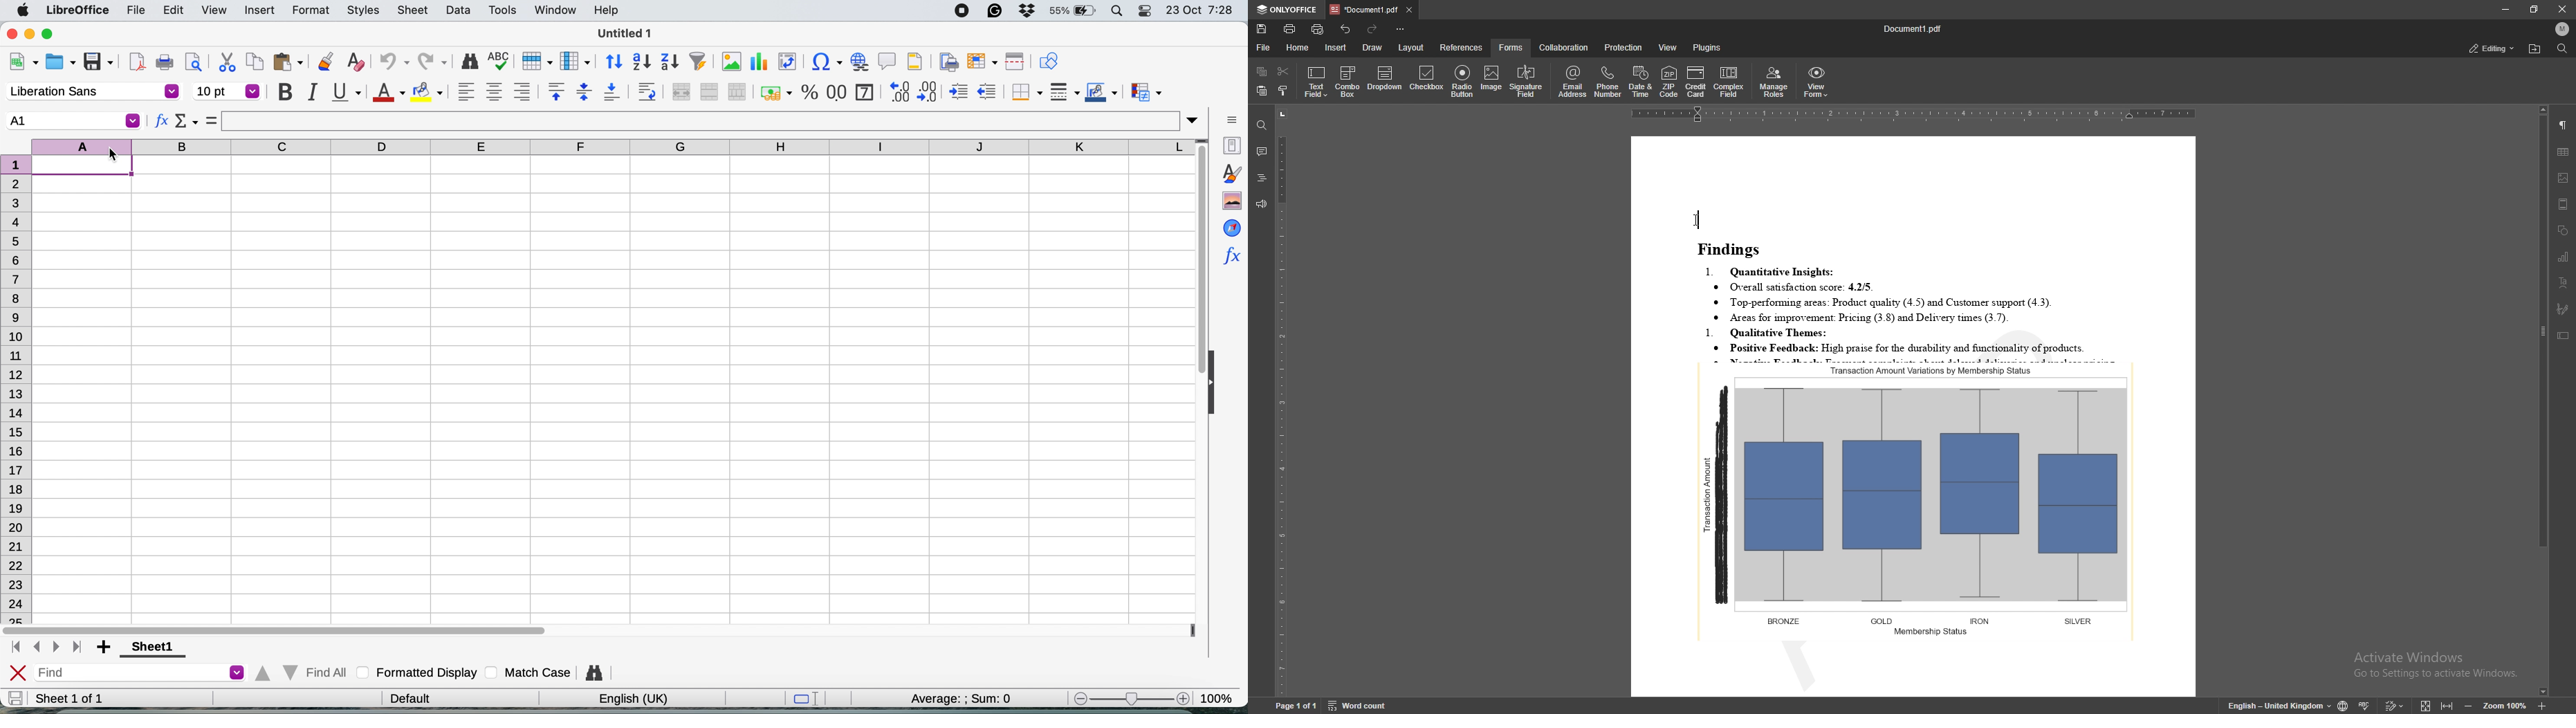 The width and height of the screenshot is (2576, 728). What do you see at coordinates (139, 671) in the screenshot?
I see `find` at bounding box center [139, 671].